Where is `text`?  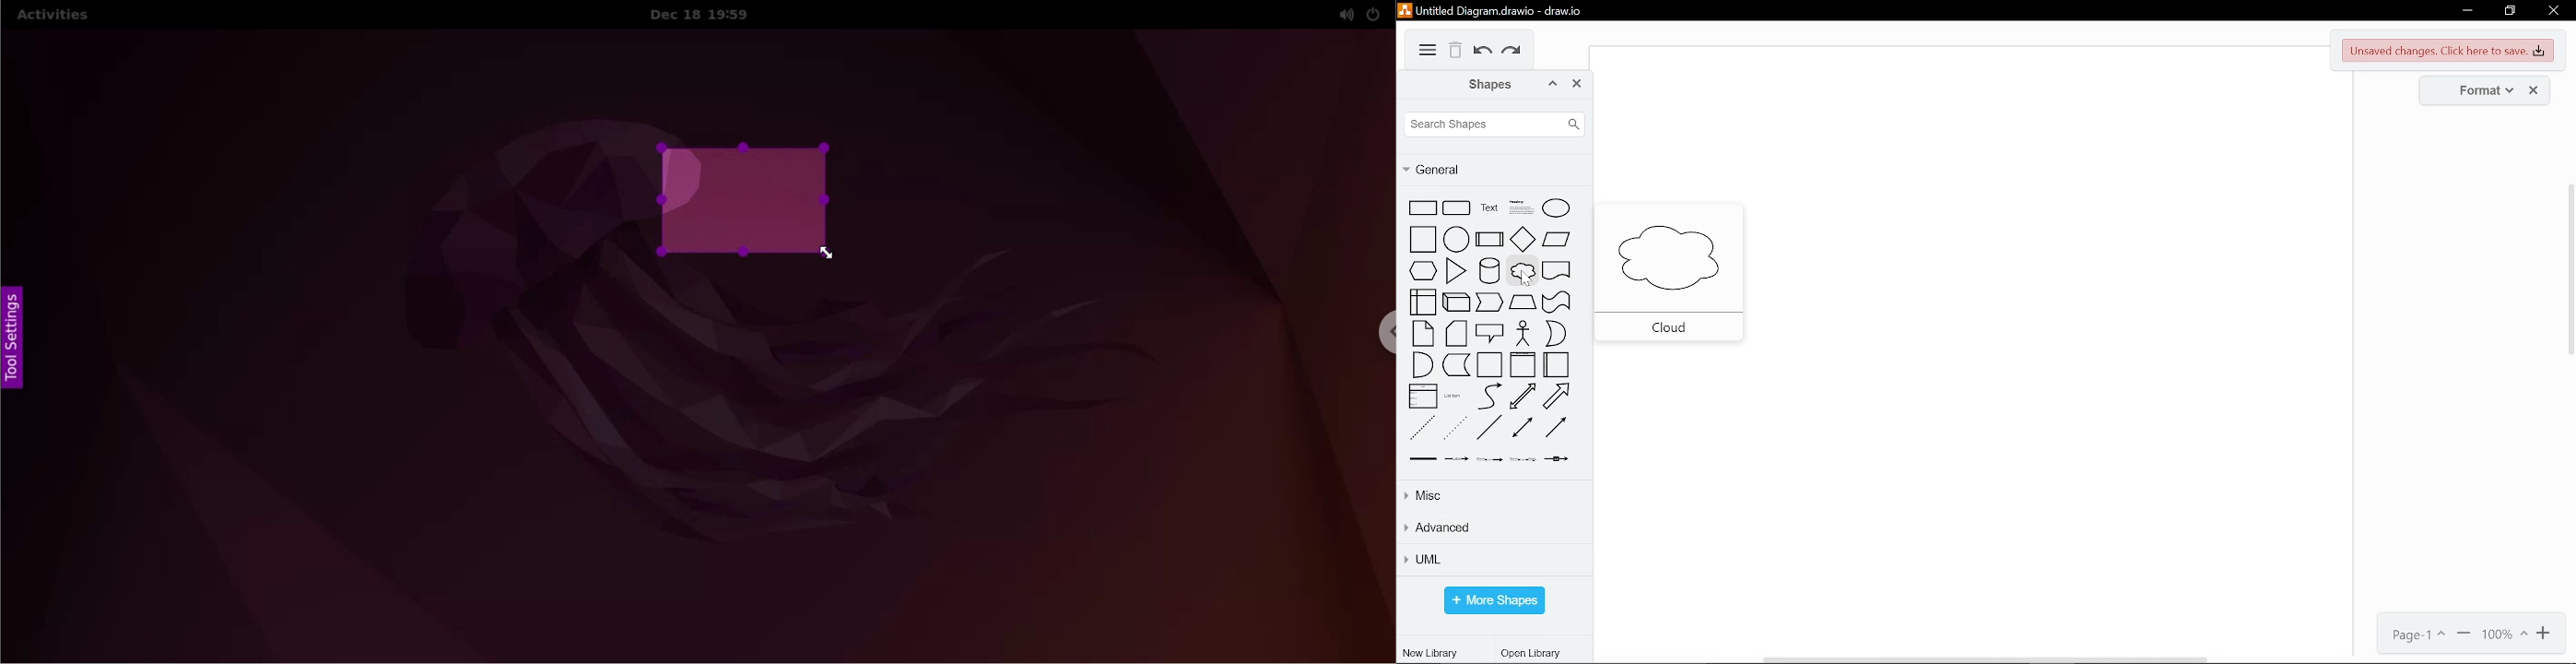
text is located at coordinates (1488, 208).